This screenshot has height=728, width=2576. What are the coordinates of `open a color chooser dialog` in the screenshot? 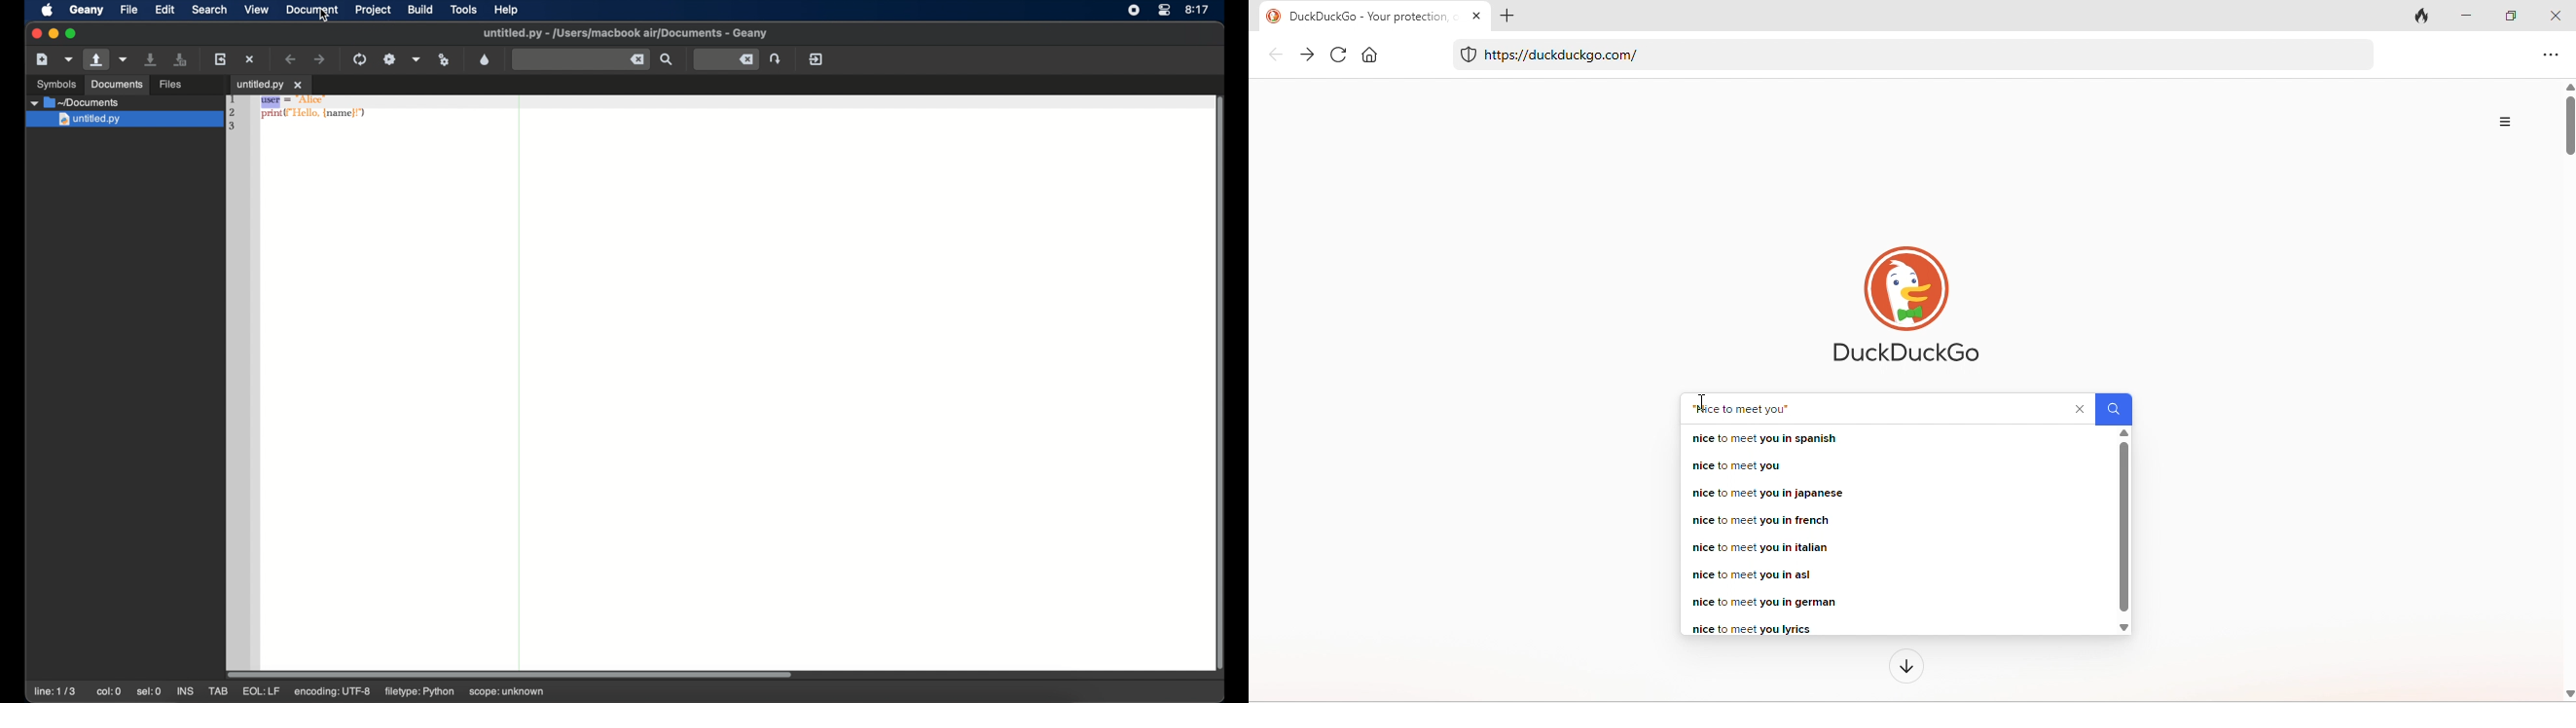 It's located at (485, 60).